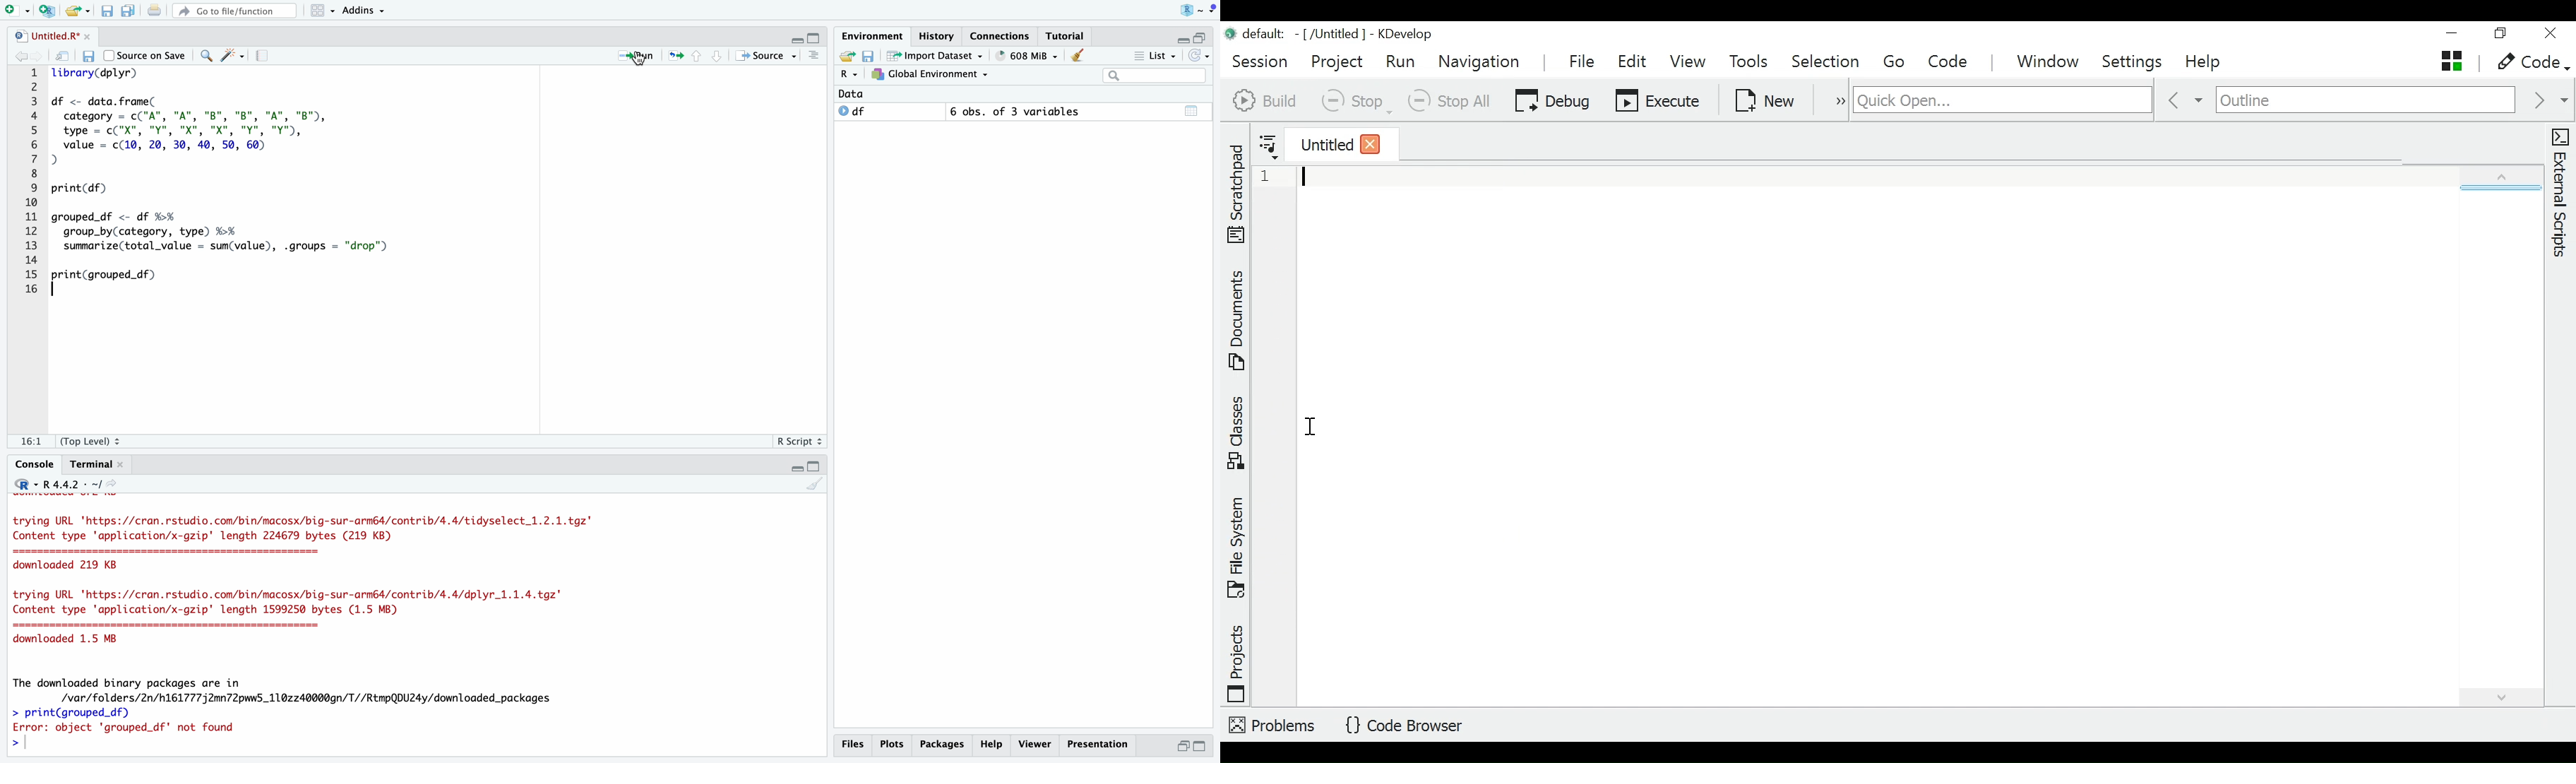 The image size is (2576, 784). What do you see at coordinates (1199, 55) in the screenshot?
I see `Refresh list` at bounding box center [1199, 55].